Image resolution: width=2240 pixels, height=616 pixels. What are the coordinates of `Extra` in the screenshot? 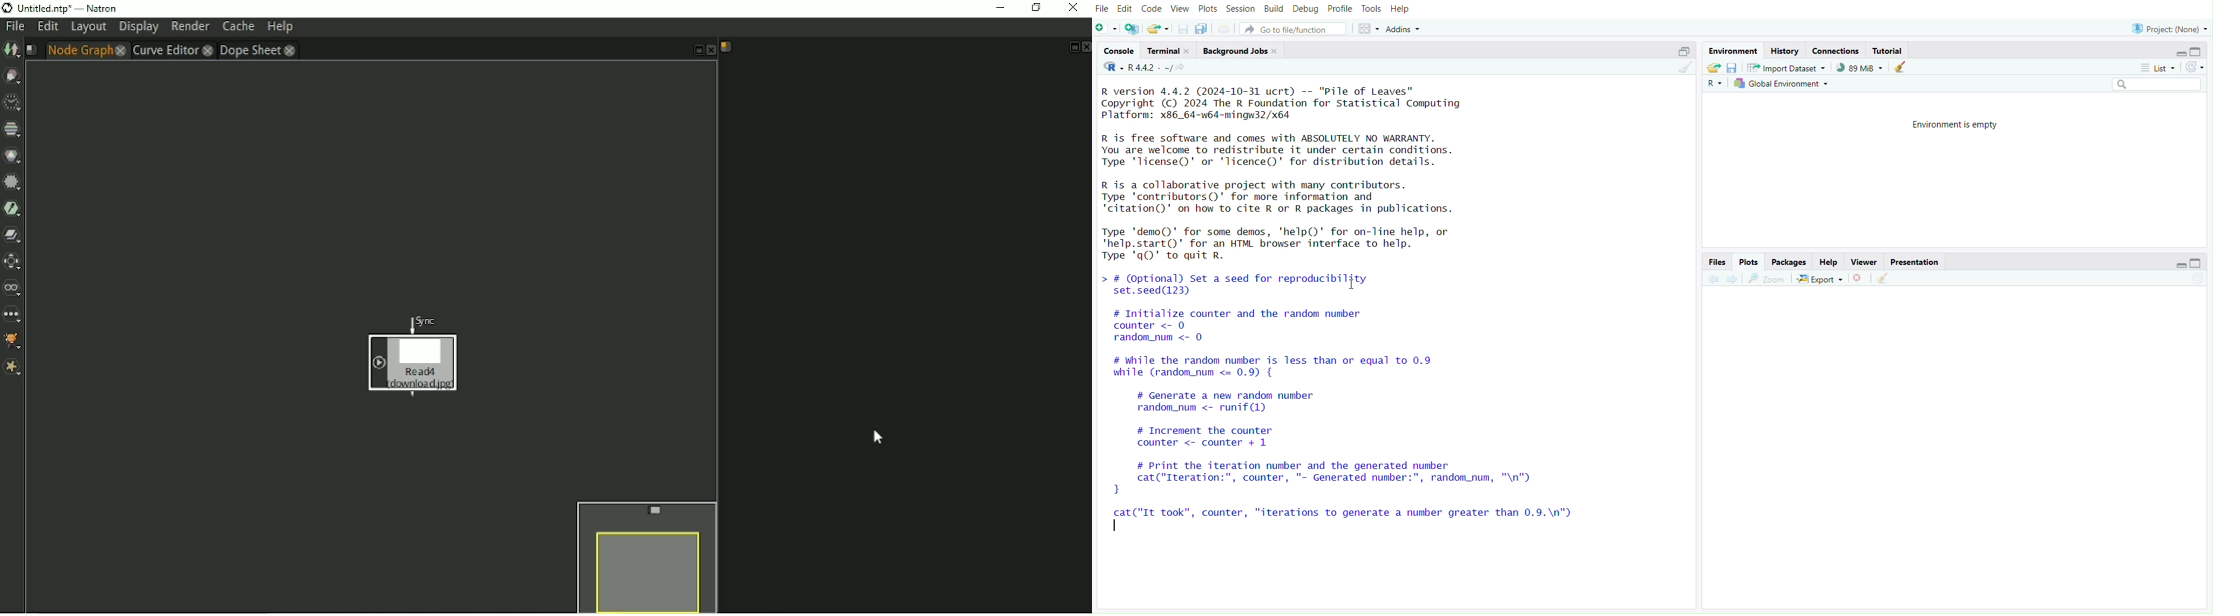 It's located at (13, 369).